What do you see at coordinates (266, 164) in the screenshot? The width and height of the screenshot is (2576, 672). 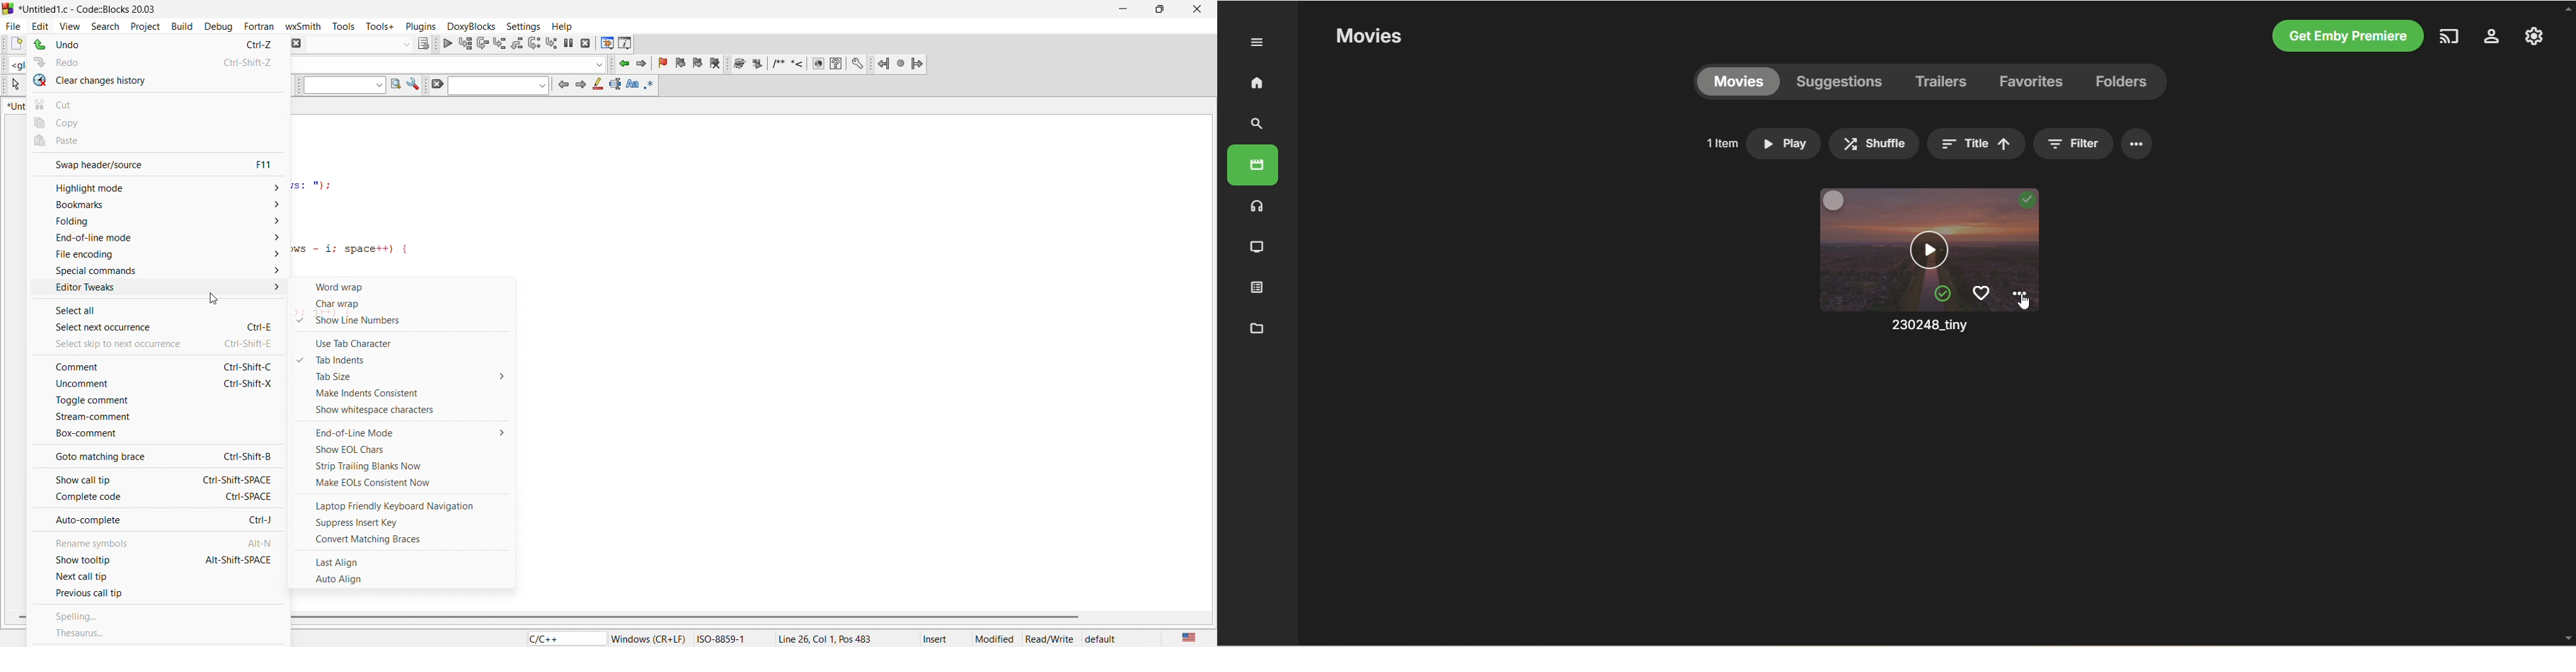 I see `f11` at bounding box center [266, 164].